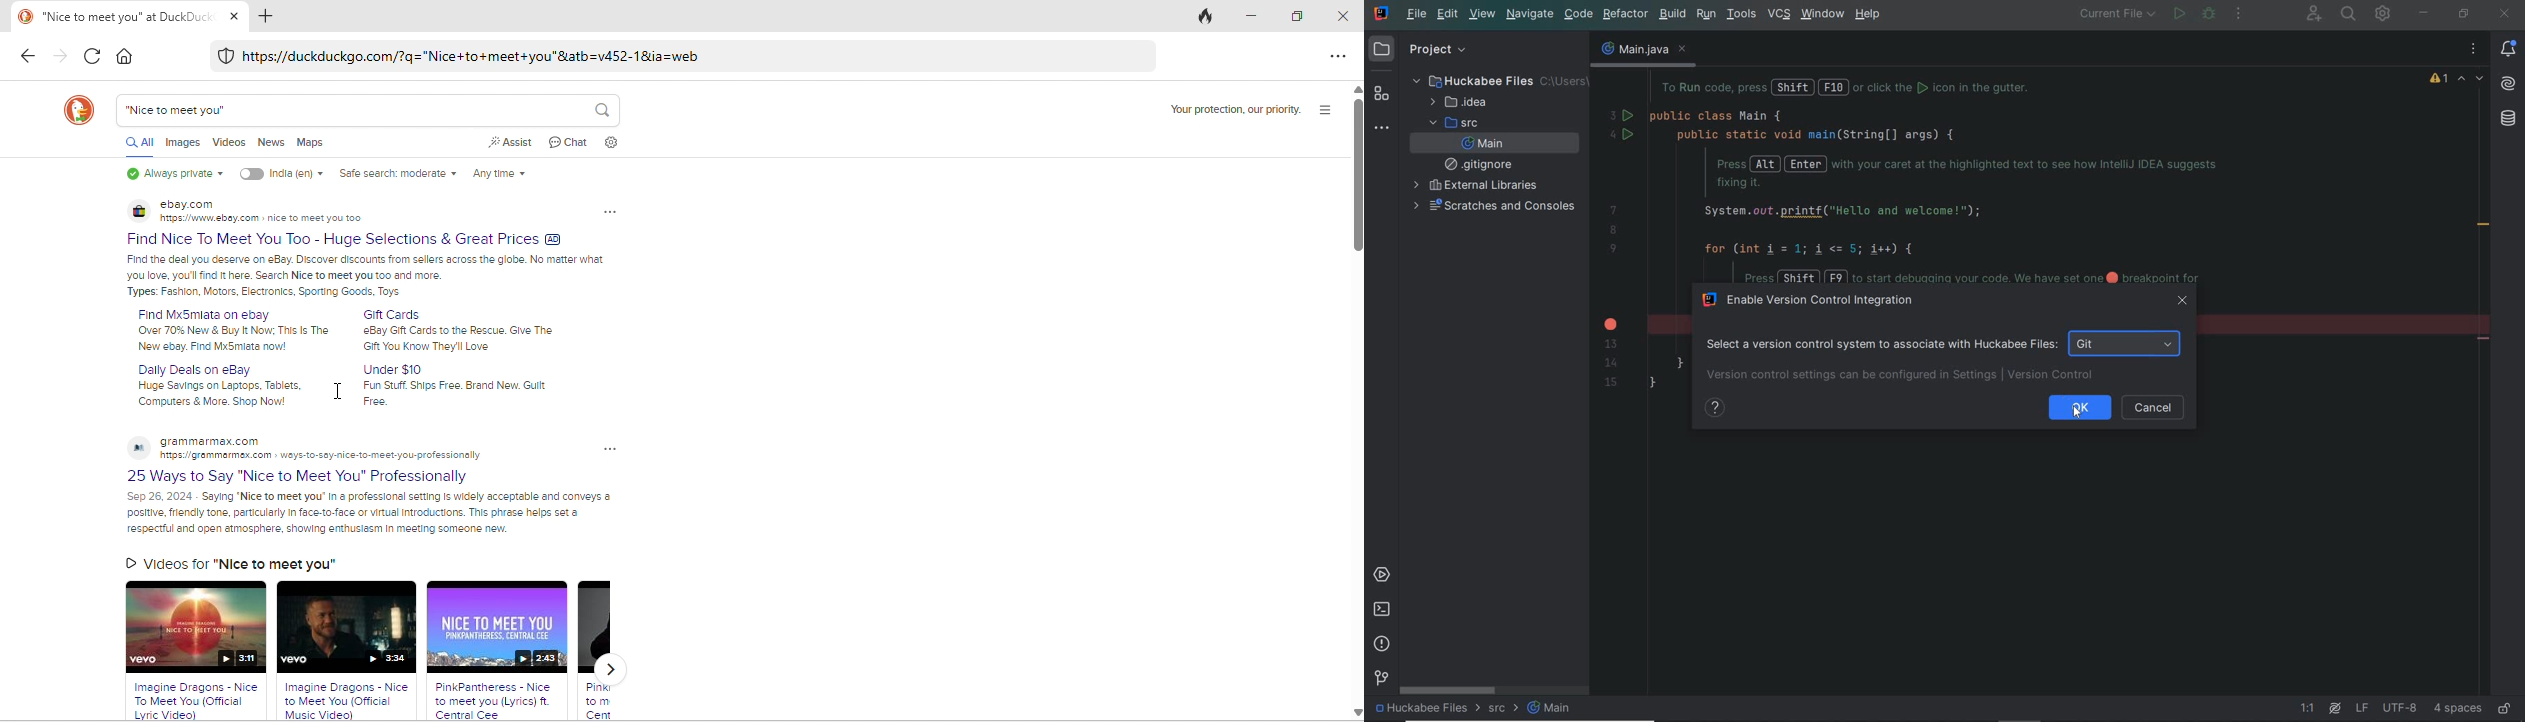 This screenshot has width=2548, height=728. Describe the element at coordinates (613, 142) in the screenshot. I see `settings` at that location.